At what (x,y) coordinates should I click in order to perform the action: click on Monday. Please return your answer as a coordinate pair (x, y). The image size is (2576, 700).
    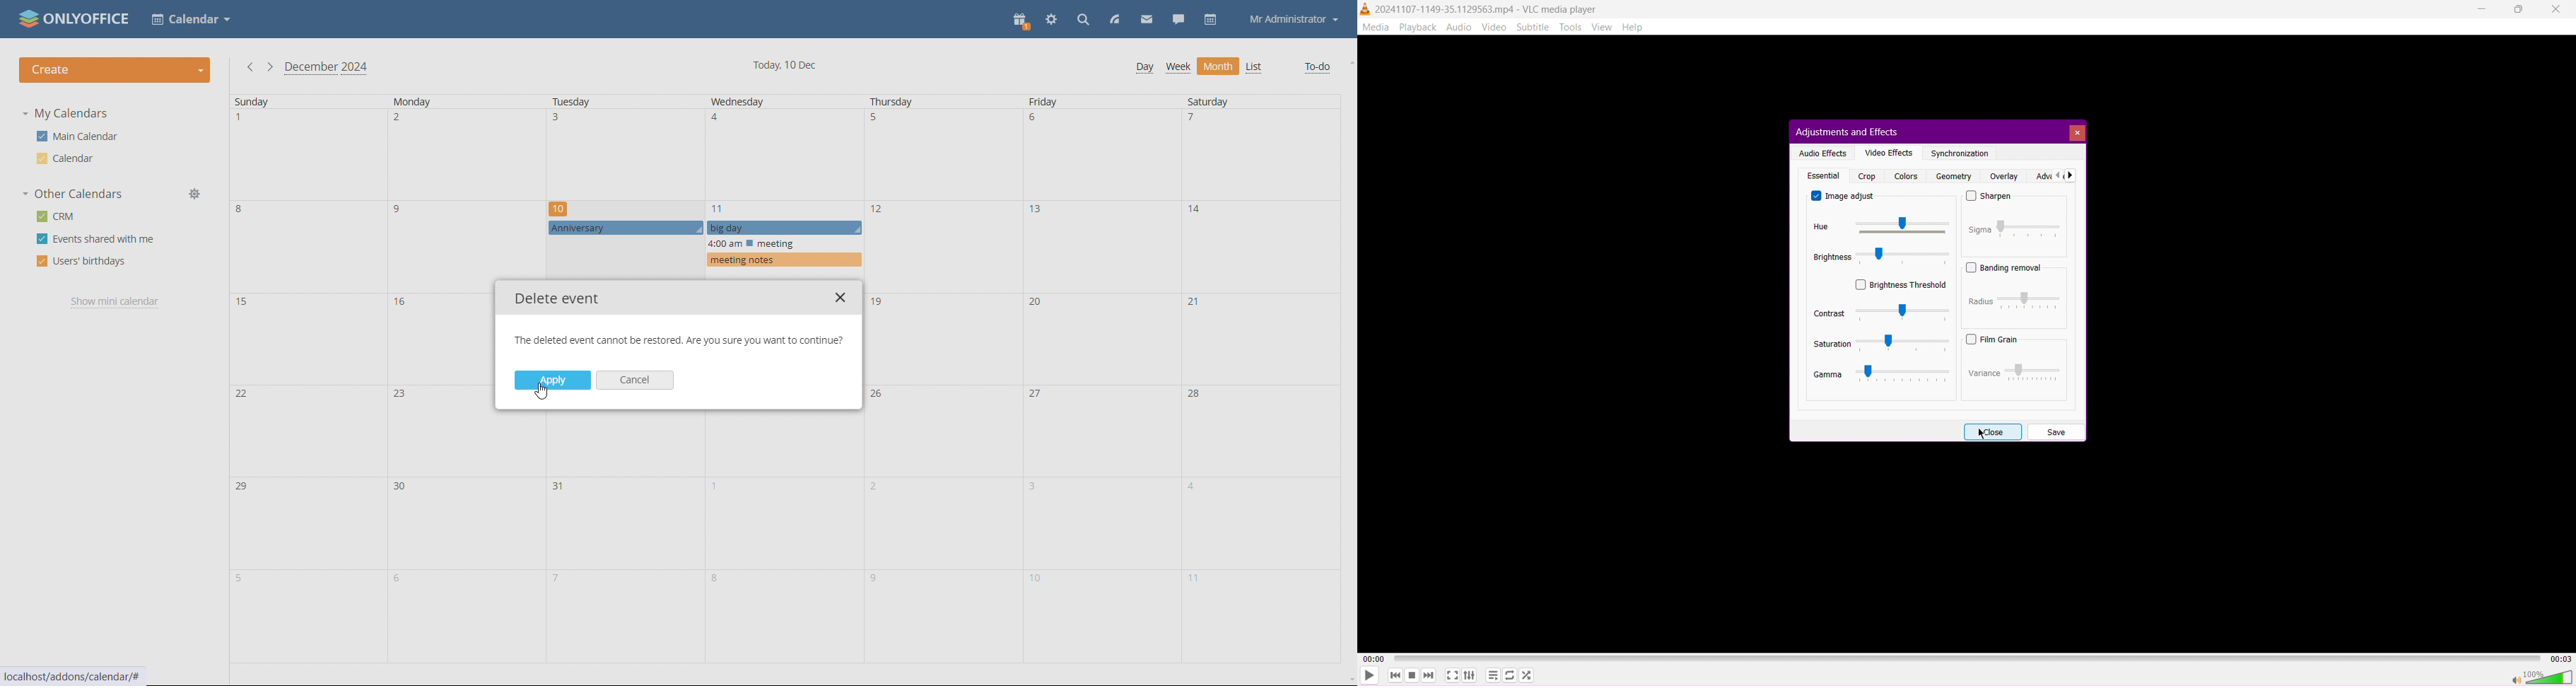
    Looking at the image, I should click on (438, 379).